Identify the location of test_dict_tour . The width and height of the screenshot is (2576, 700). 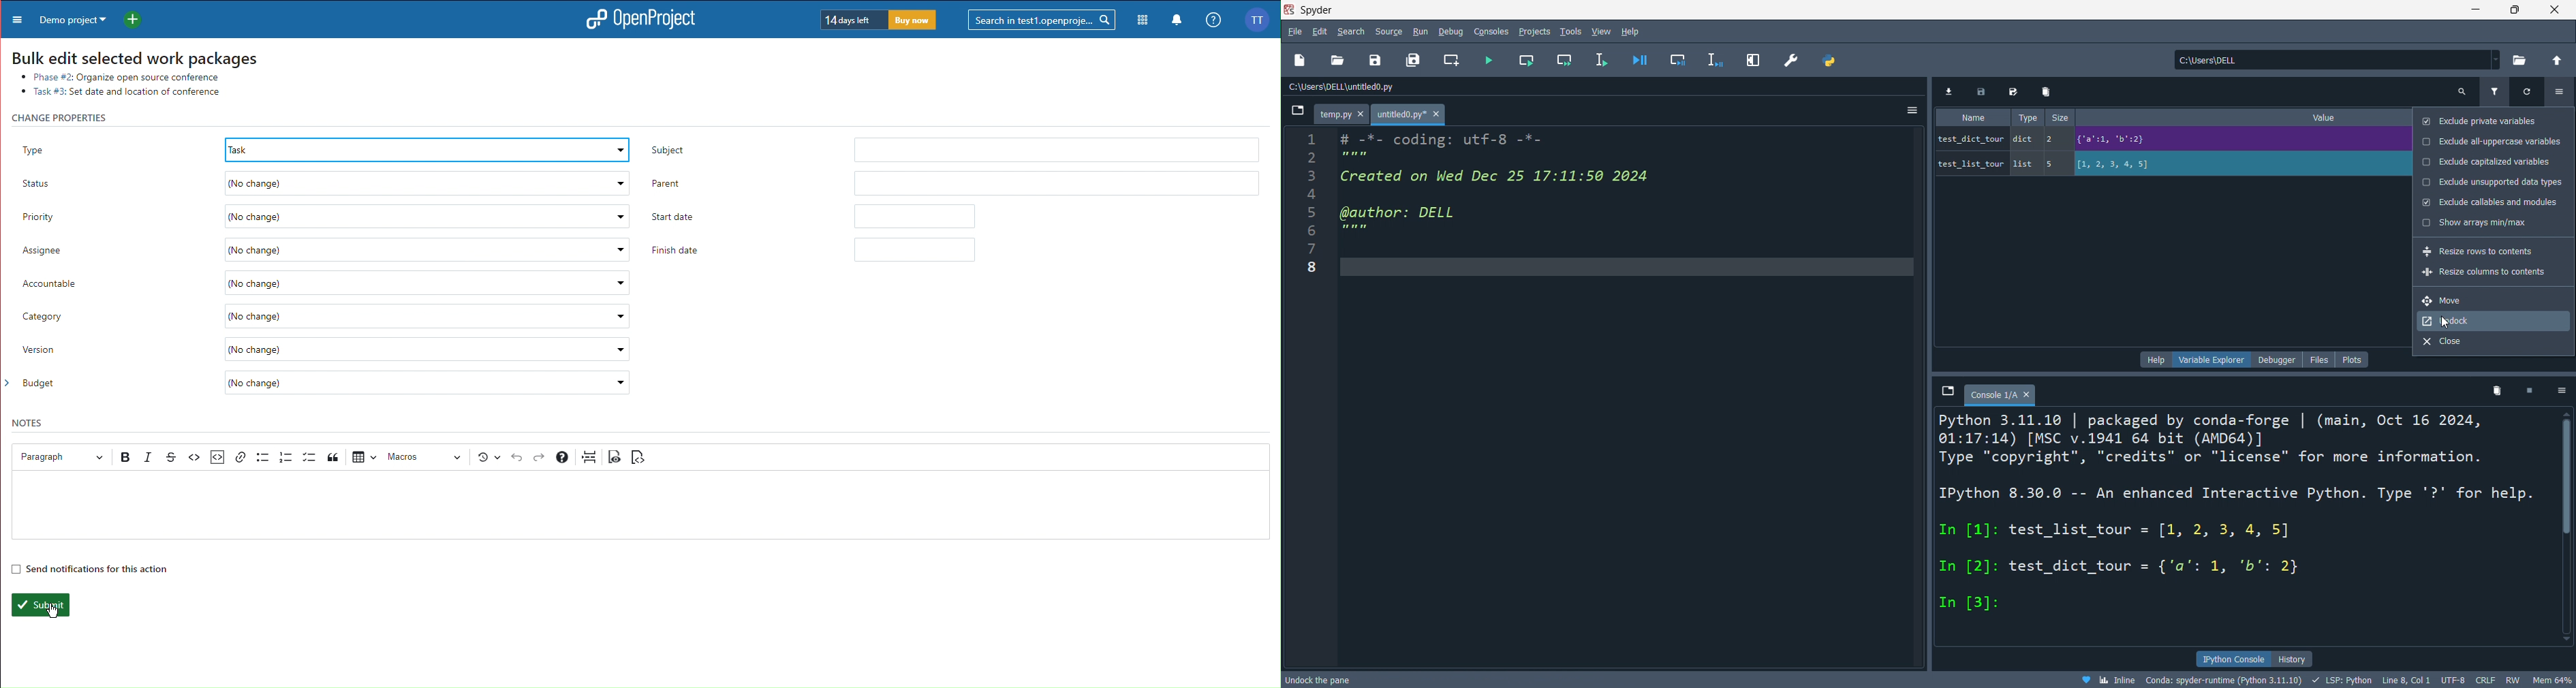
(2169, 138).